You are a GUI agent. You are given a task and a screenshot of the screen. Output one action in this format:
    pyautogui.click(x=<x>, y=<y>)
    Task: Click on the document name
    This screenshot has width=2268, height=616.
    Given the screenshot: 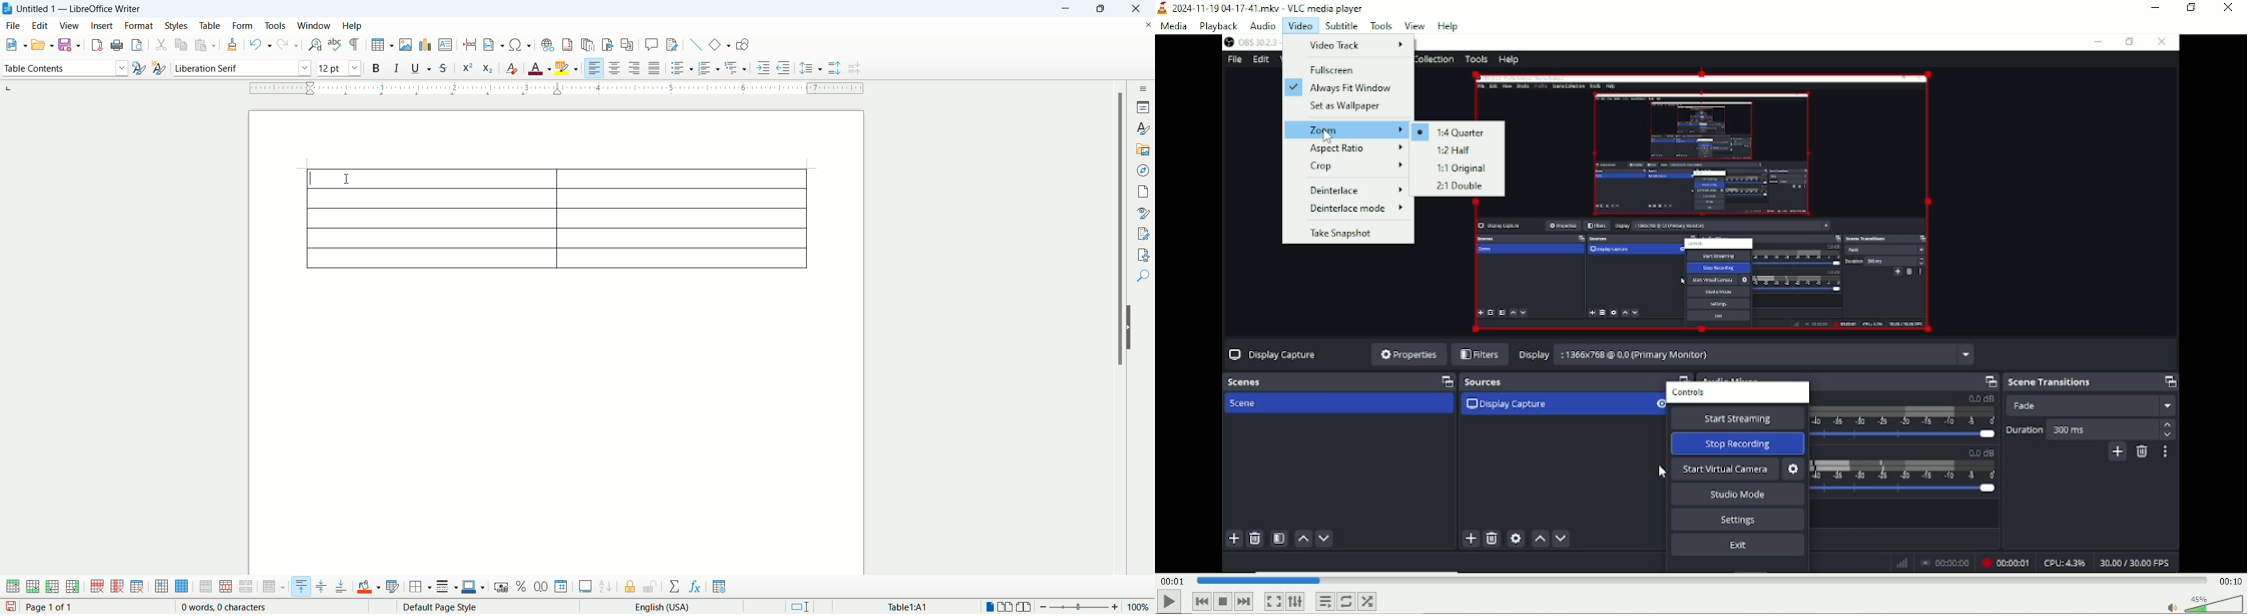 What is the action you would take?
    pyautogui.click(x=86, y=9)
    